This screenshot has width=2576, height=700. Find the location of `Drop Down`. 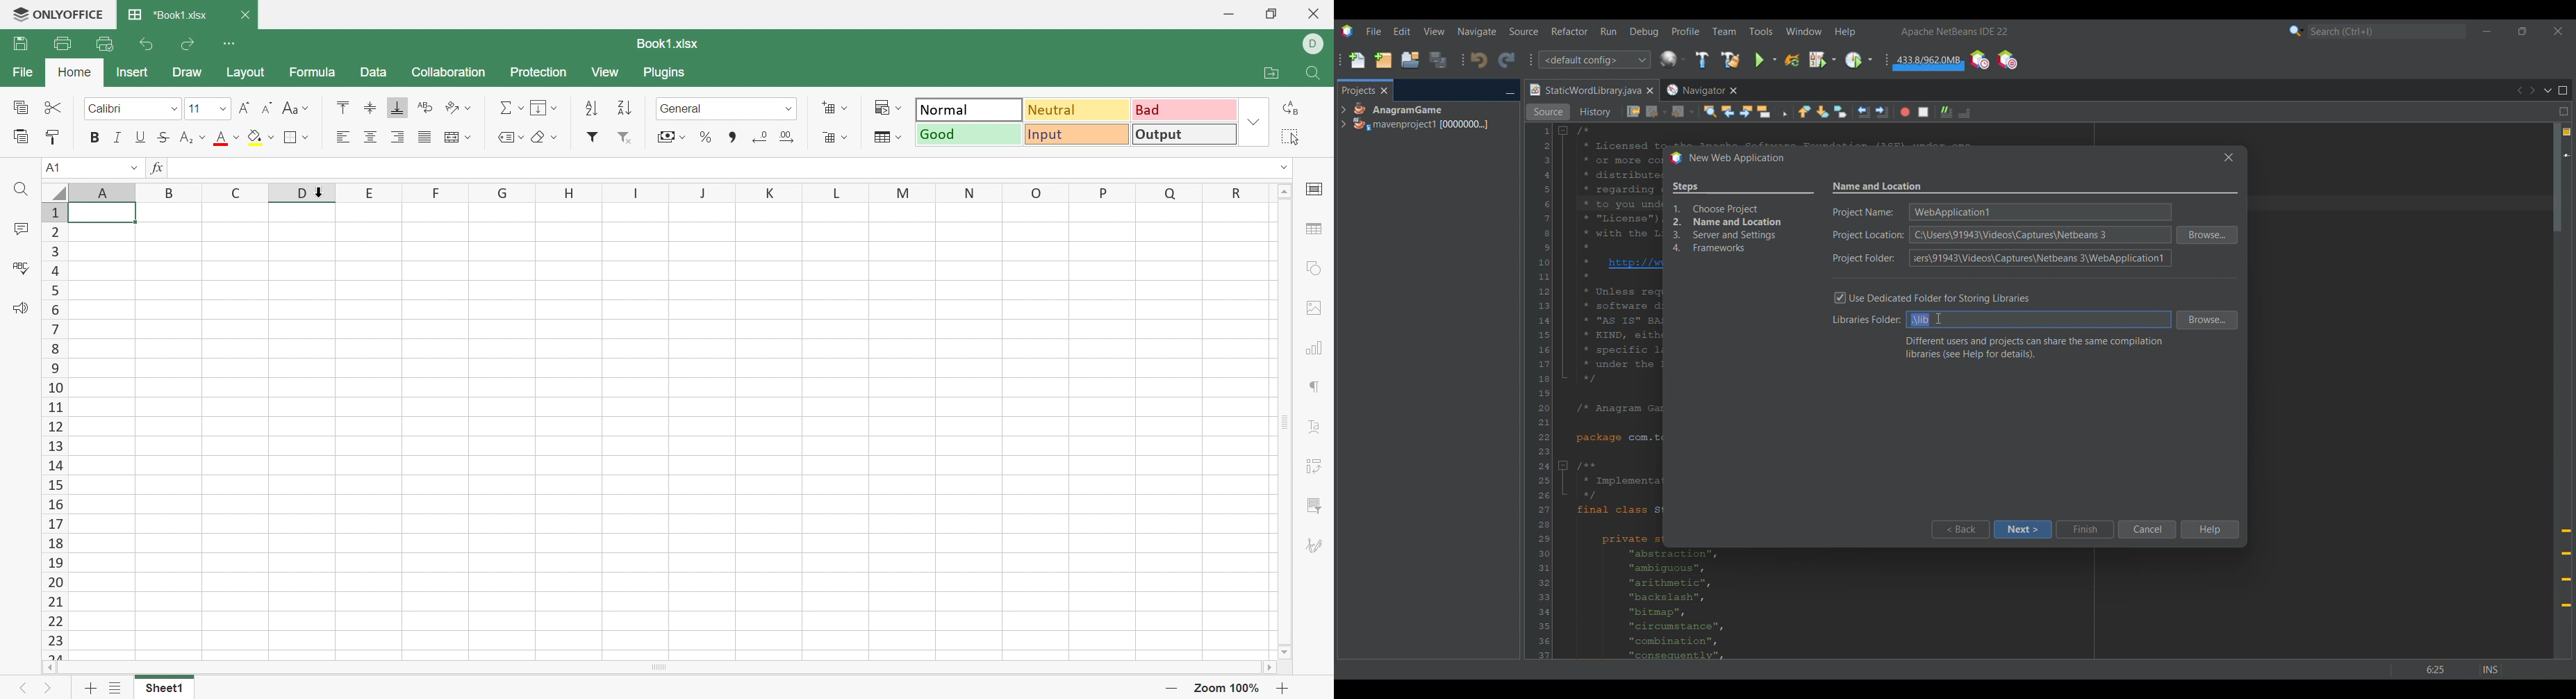

Drop Down is located at coordinates (897, 107).